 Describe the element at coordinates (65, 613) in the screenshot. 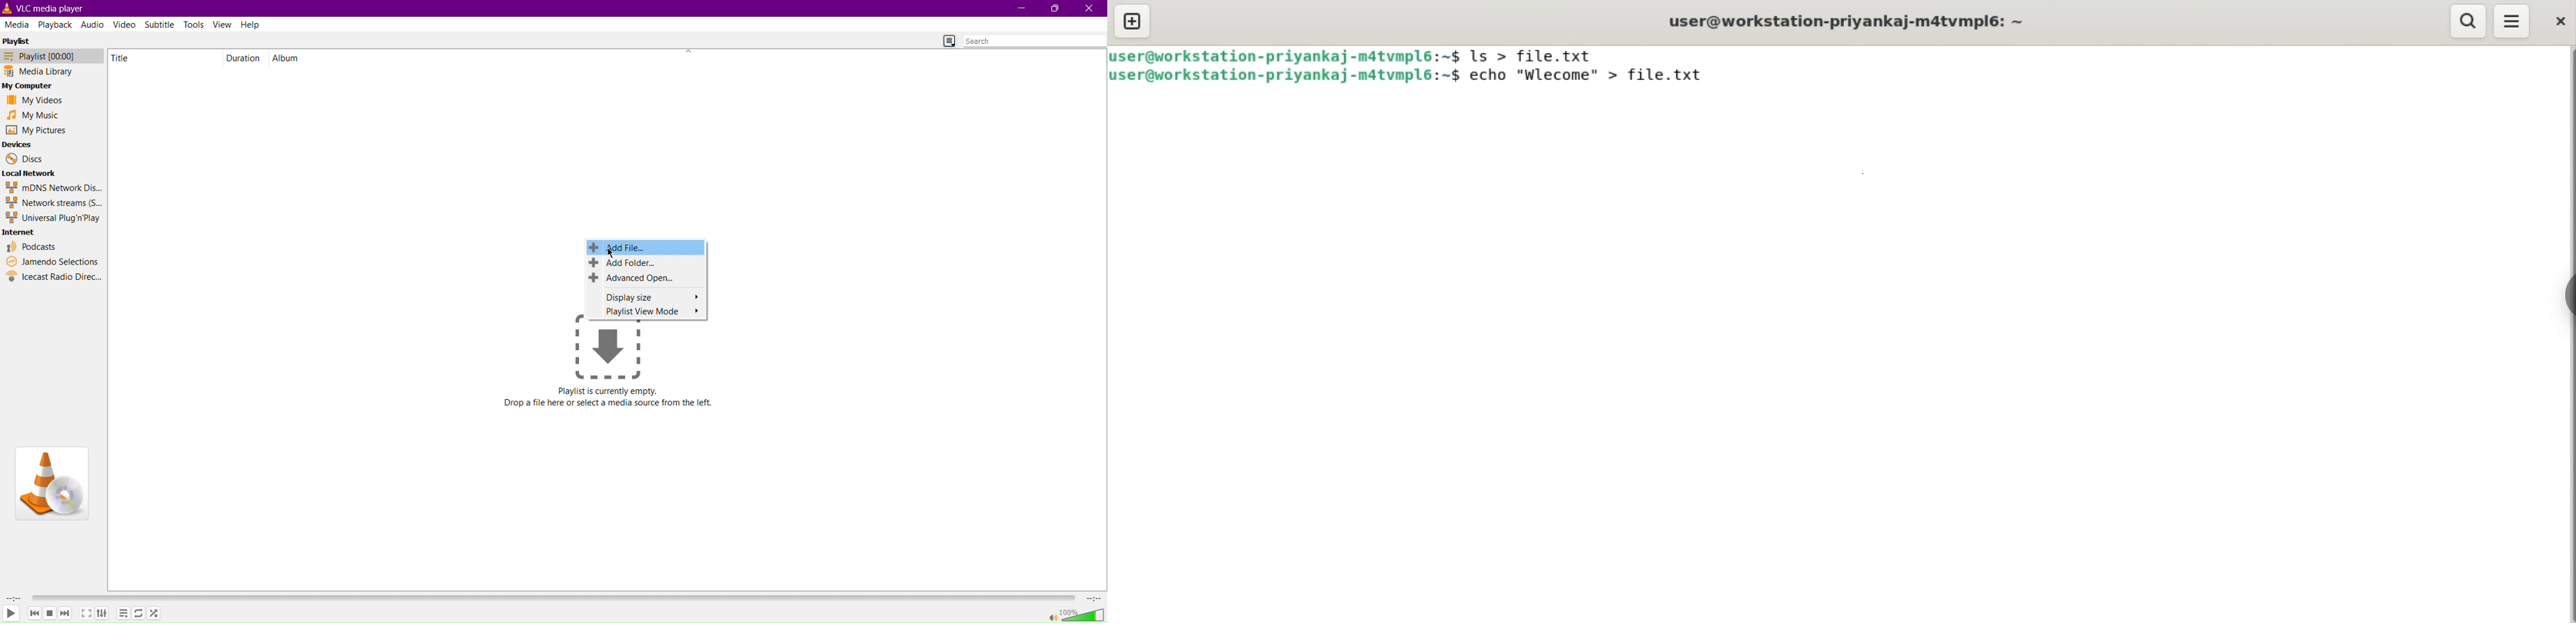

I see `Skip Forward` at that location.